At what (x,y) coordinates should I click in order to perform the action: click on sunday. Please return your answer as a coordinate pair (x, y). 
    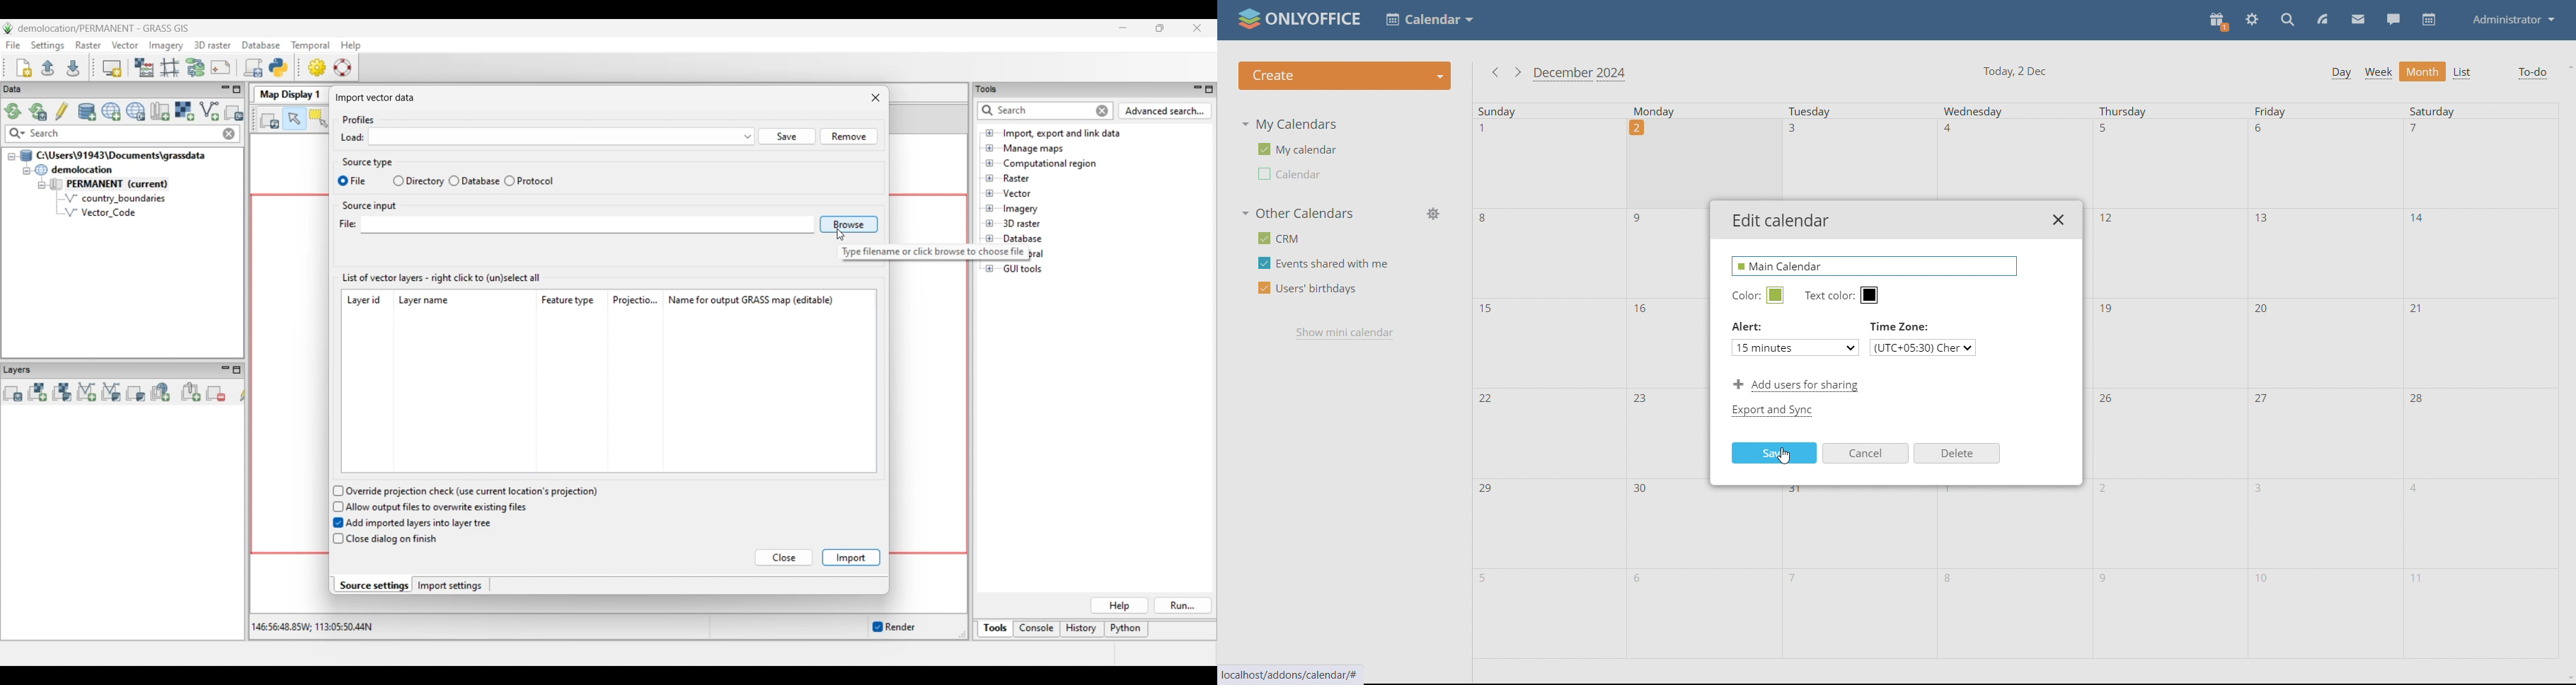
    Looking at the image, I should click on (1547, 388).